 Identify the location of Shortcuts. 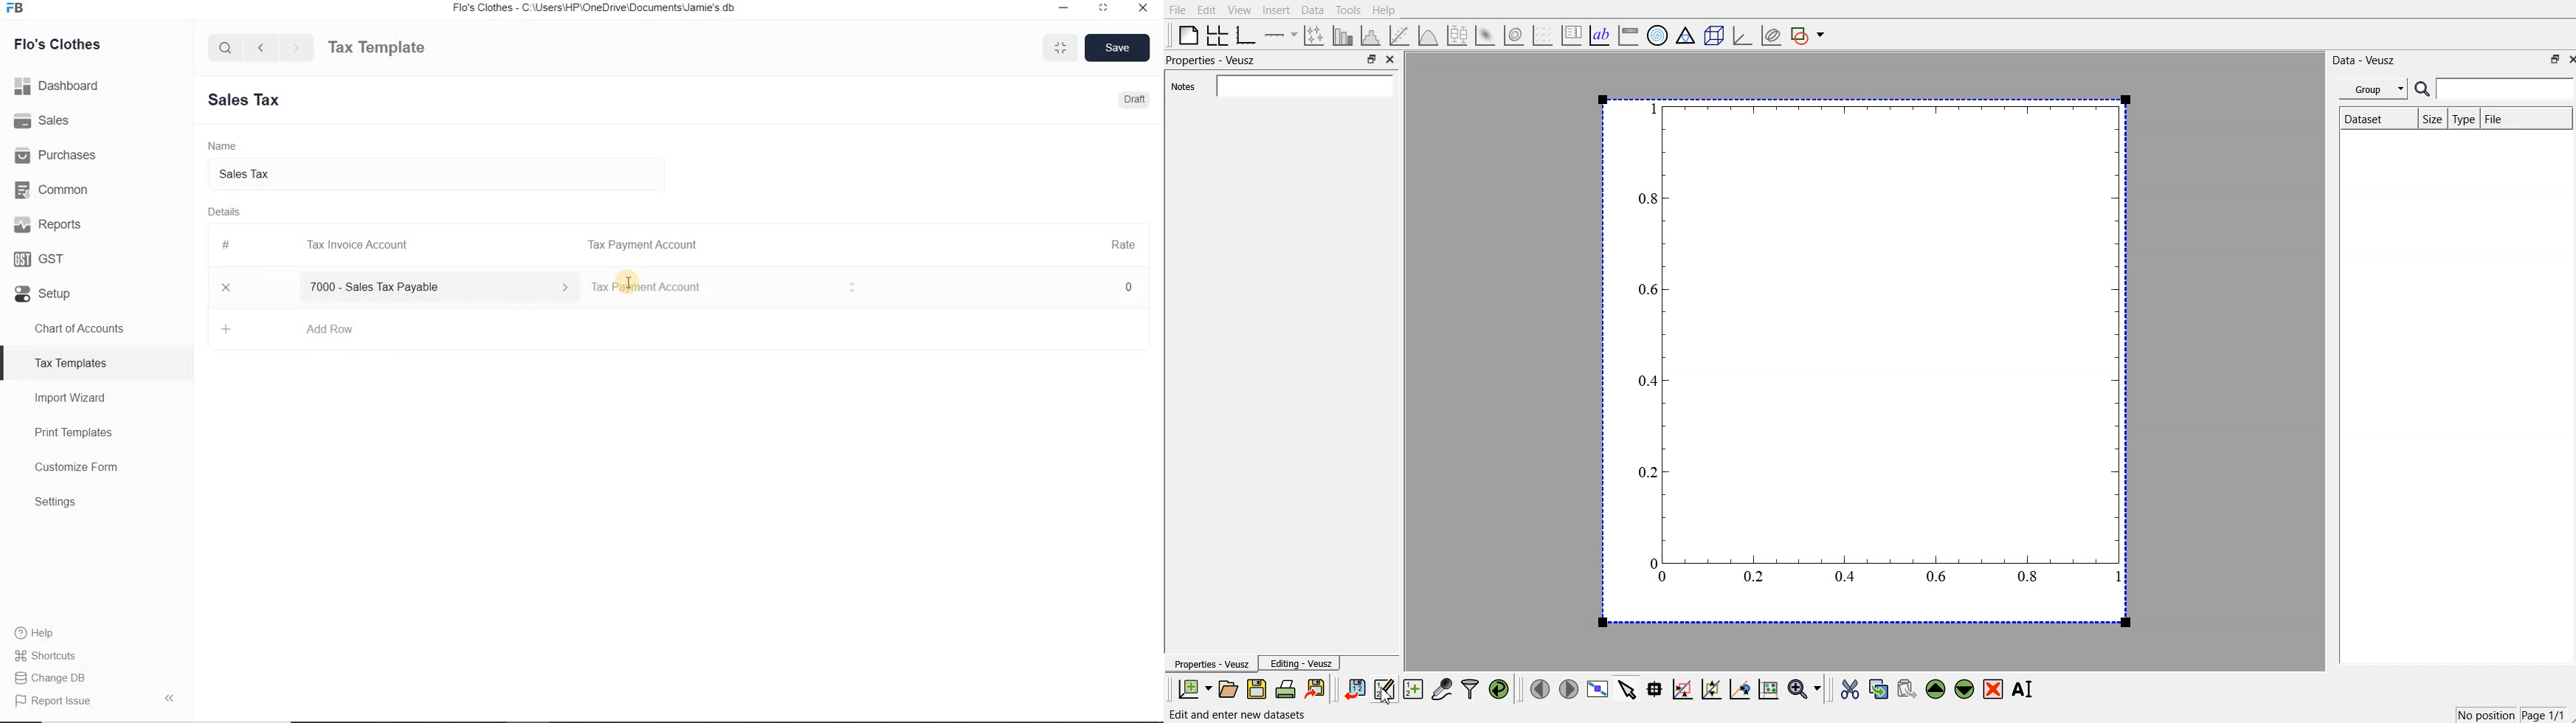
(97, 656).